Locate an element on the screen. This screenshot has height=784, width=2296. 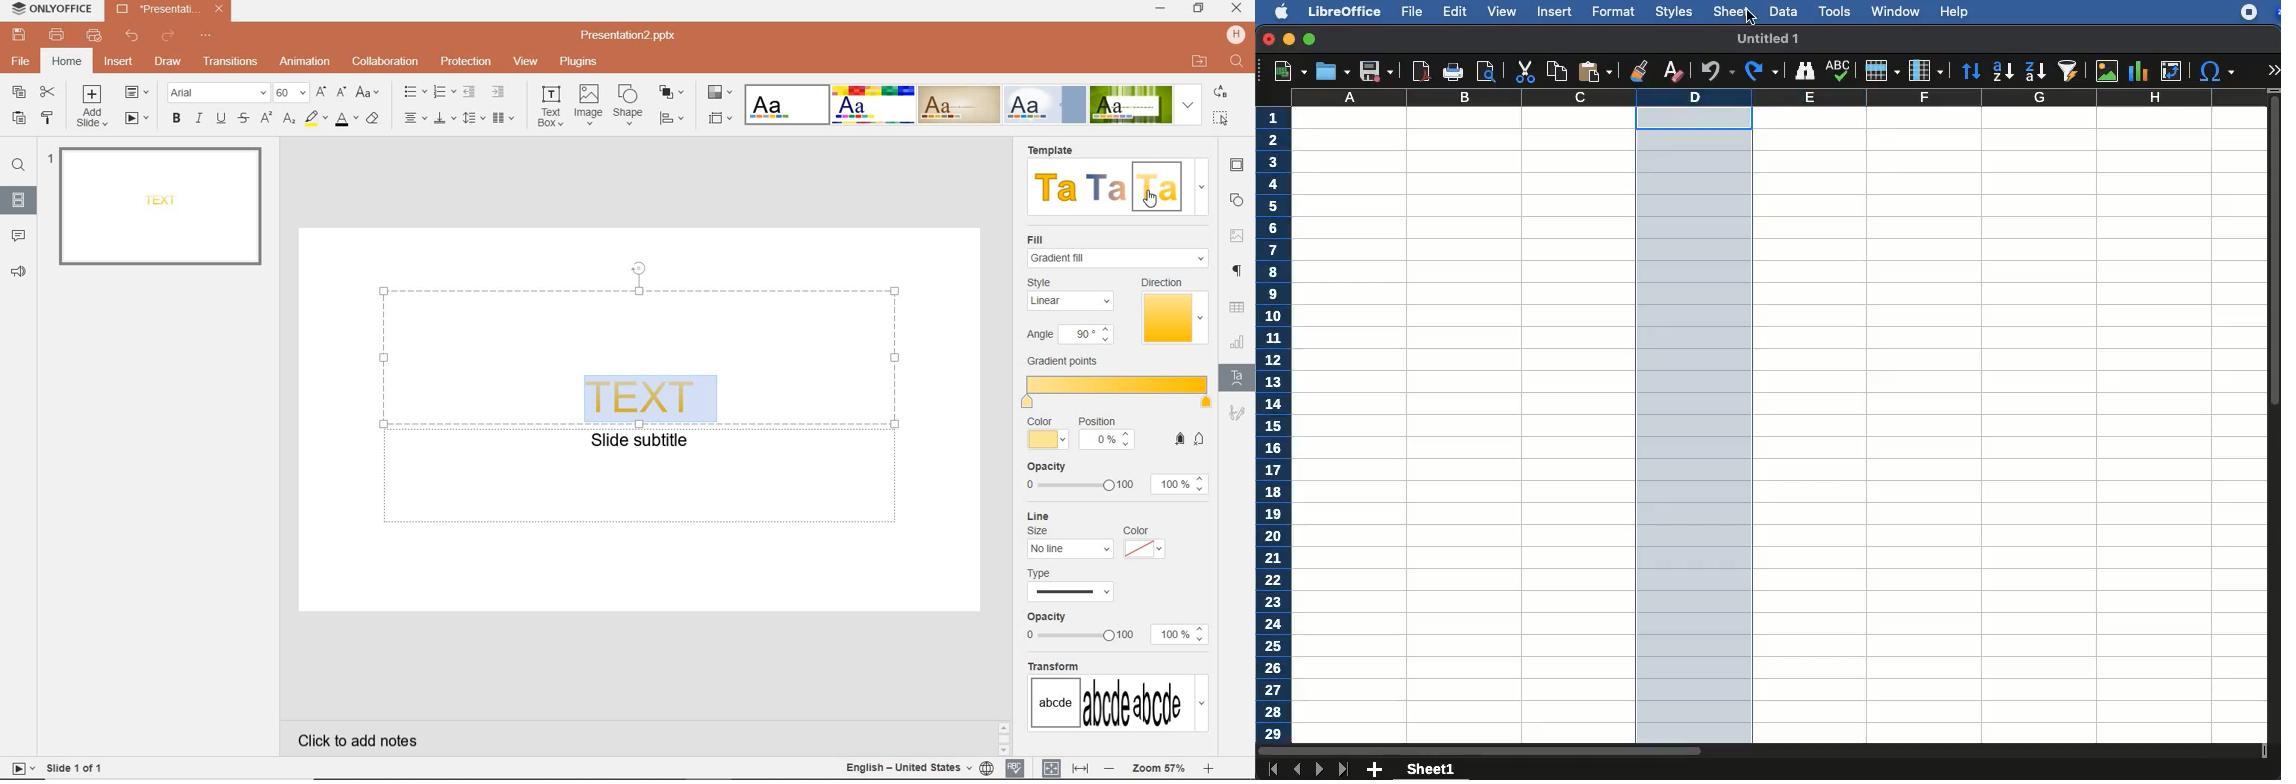
BULLETS is located at coordinates (415, 92).